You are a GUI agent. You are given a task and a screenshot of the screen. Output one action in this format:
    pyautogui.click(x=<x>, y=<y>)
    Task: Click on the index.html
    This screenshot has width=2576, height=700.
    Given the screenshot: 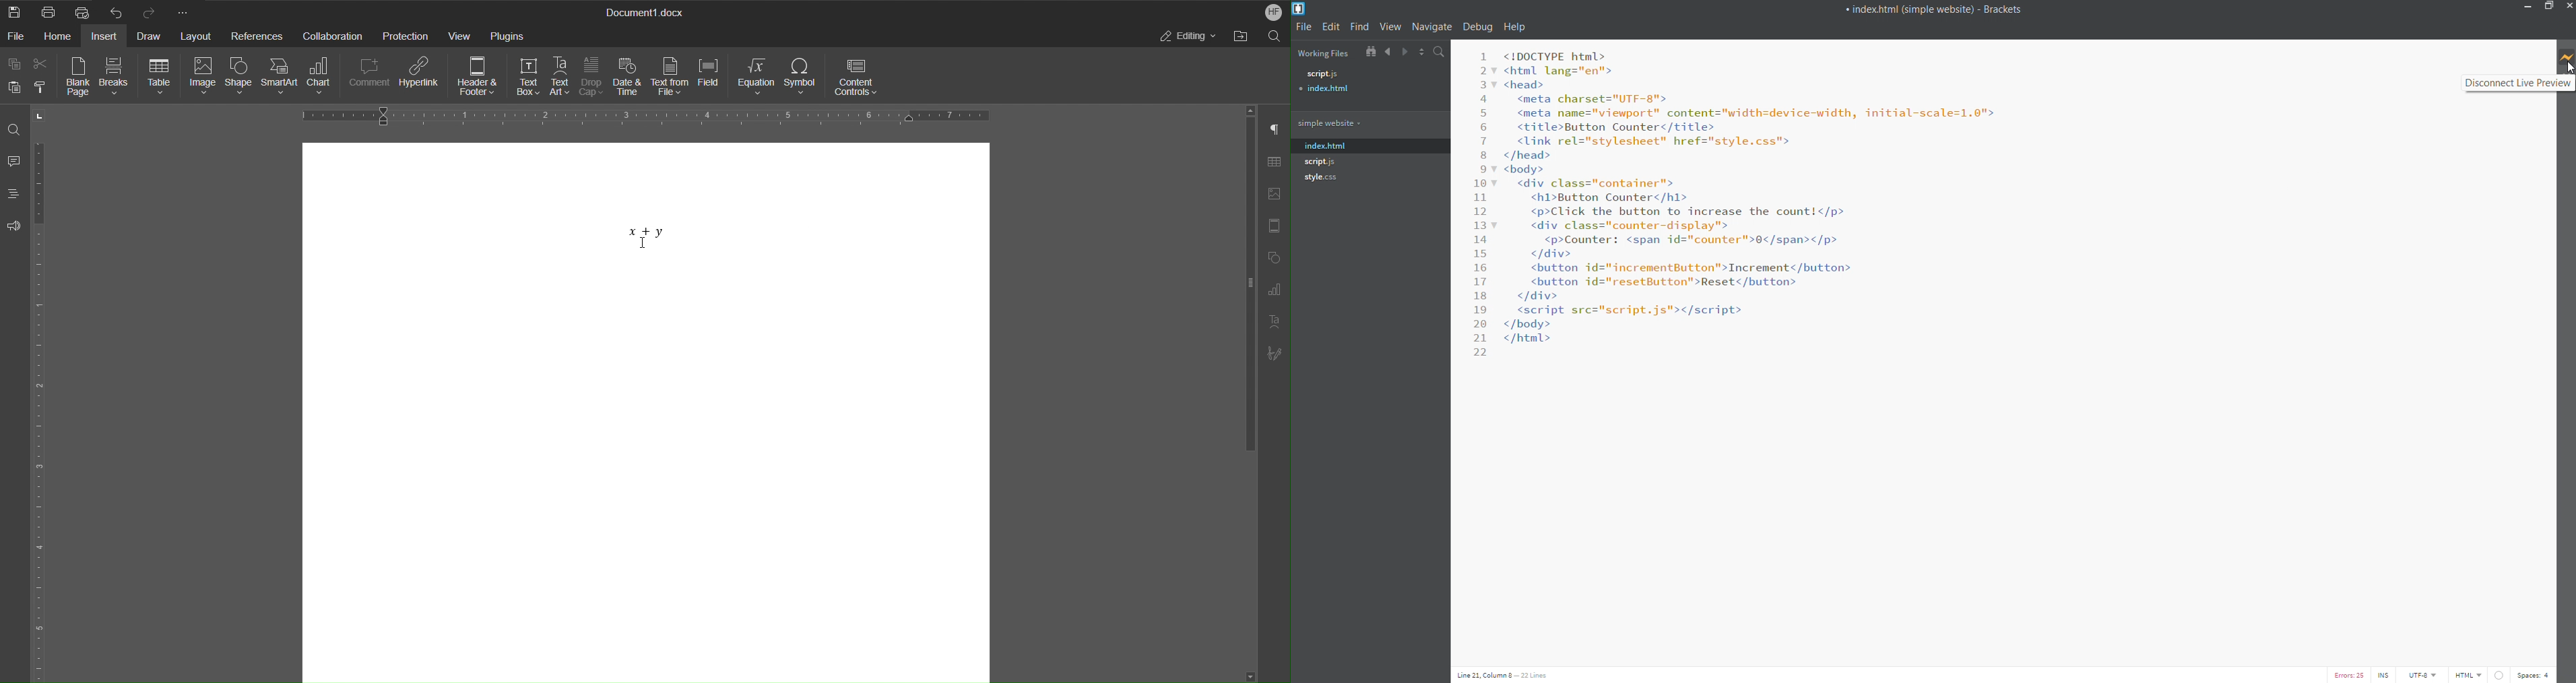 What is the action you would take?
    pyautogui.click(x=1332, y=143)
    